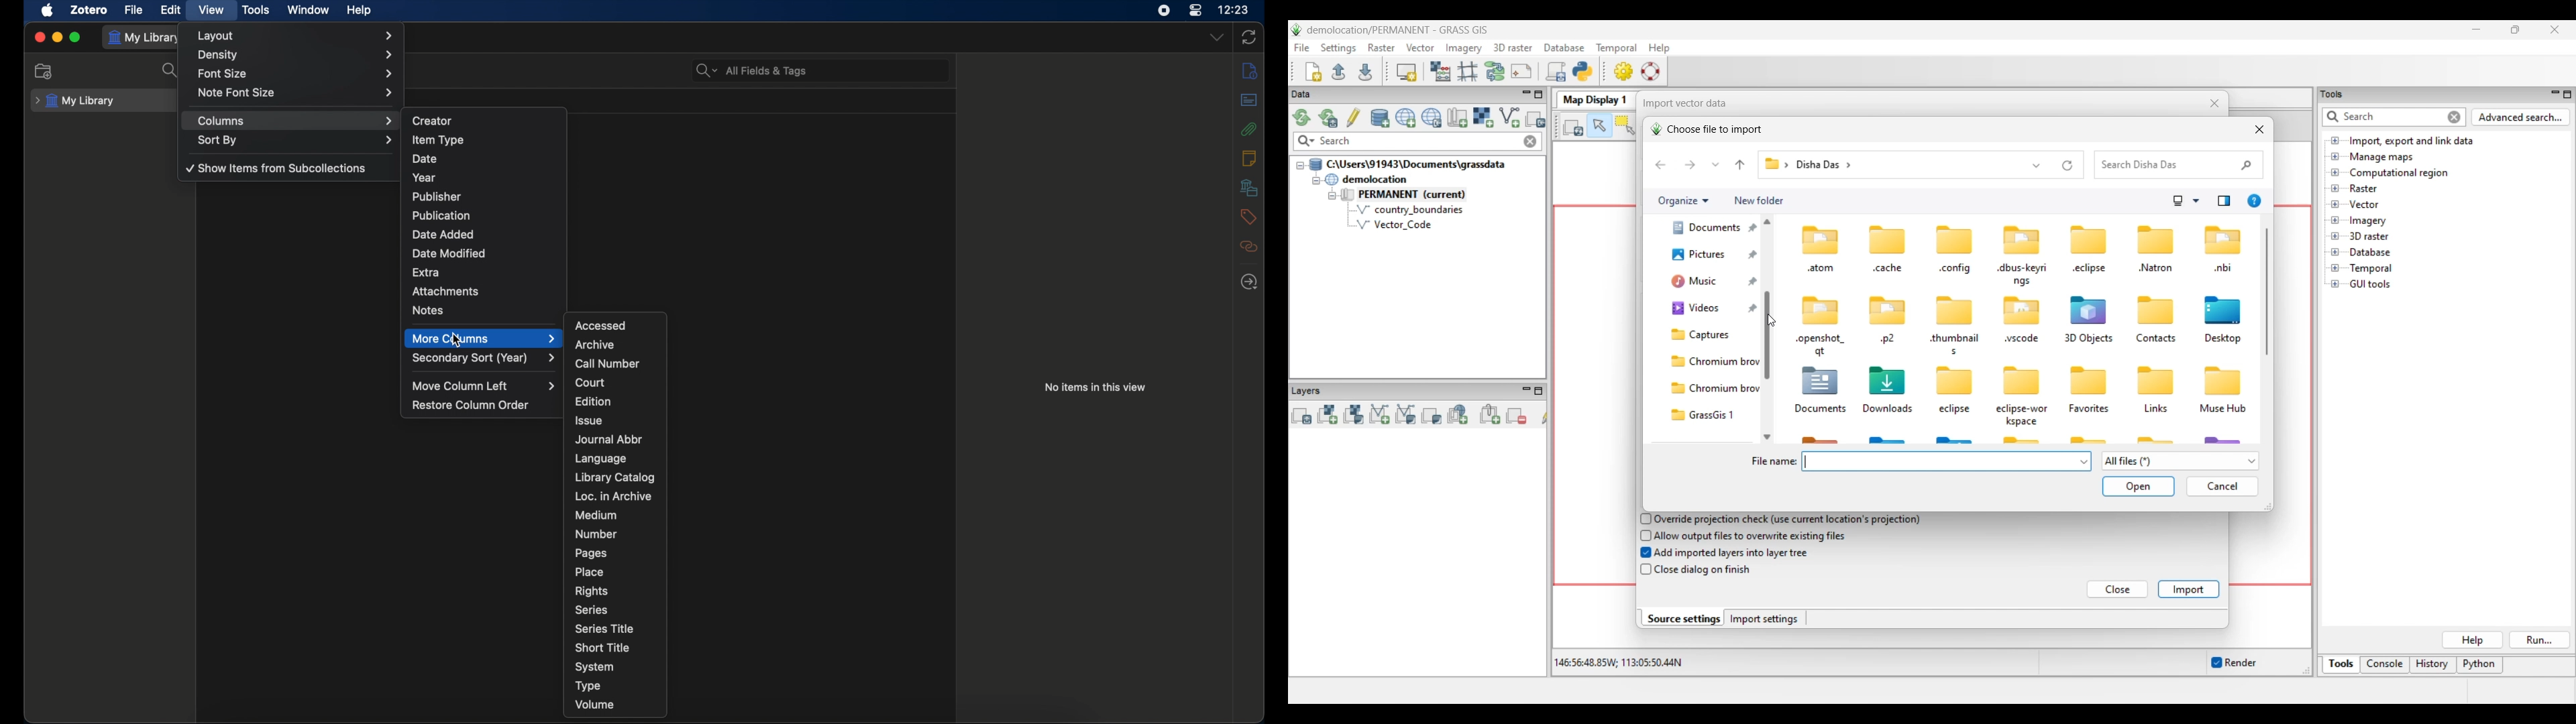 The width and height of the screenshot is (2576, 728). Describe the element at coordinates (309, 10) in the screenshot. I see `window` at that location.